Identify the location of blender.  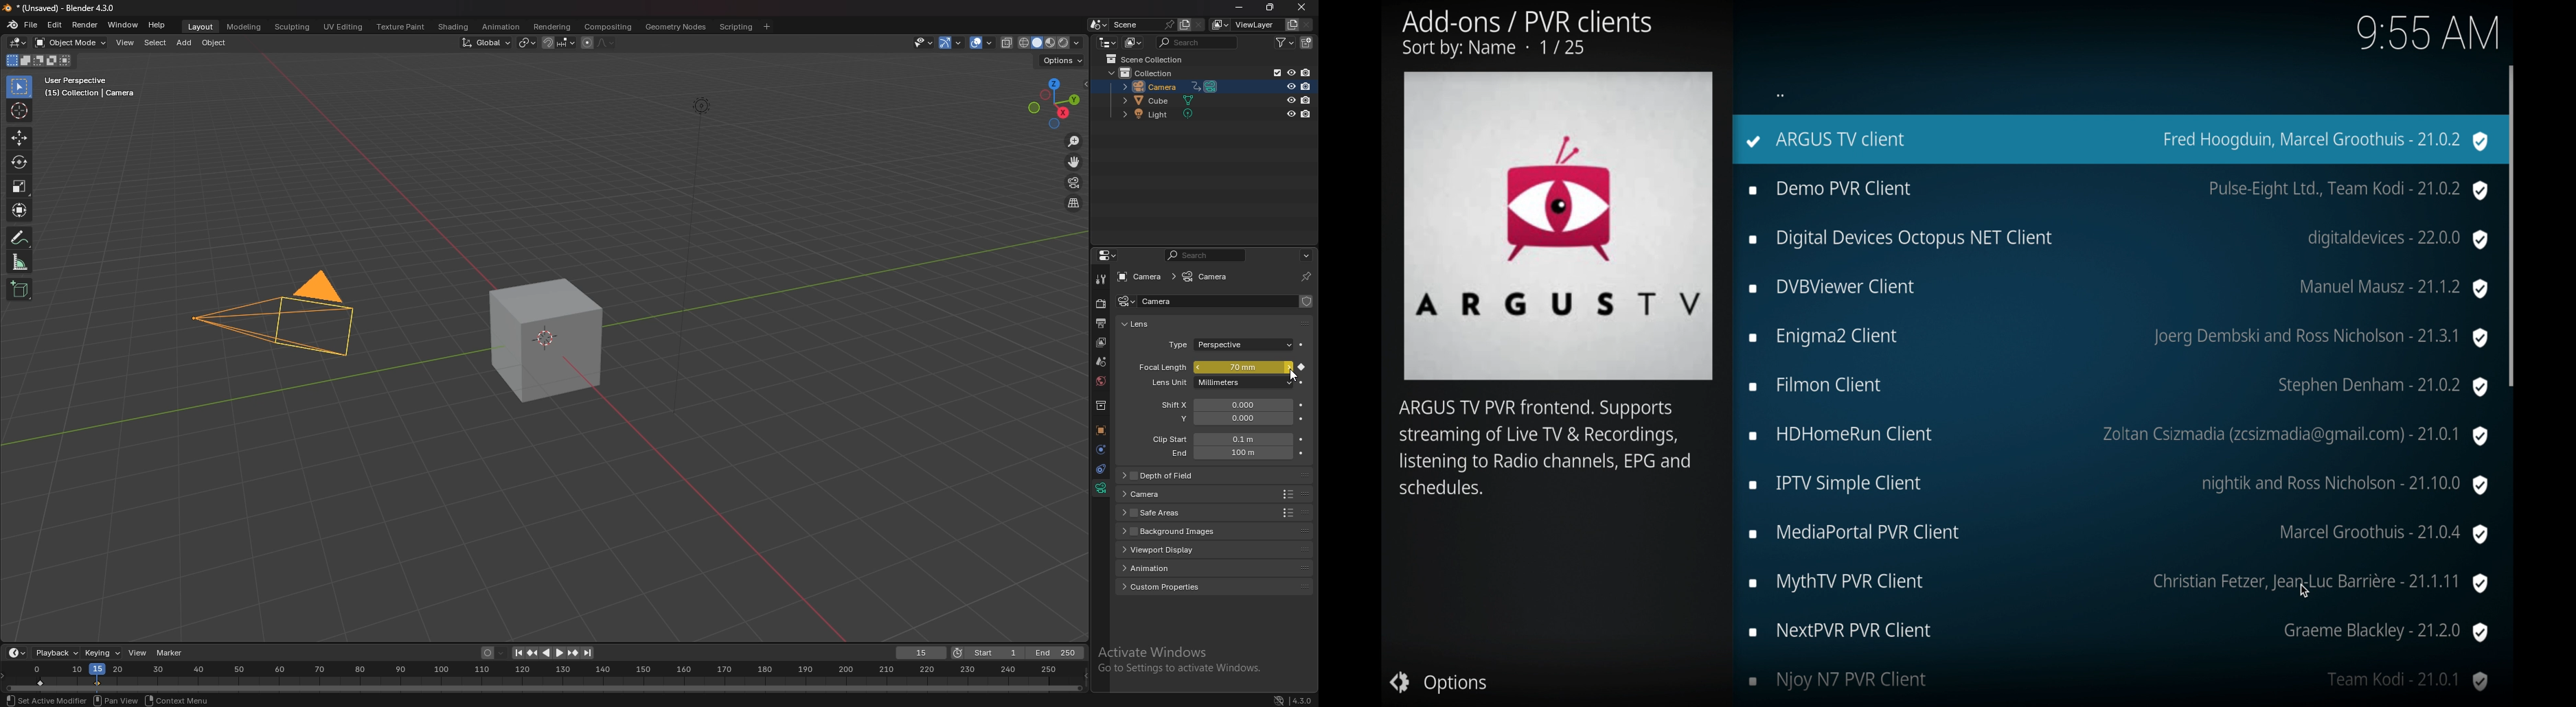
(14, 25).